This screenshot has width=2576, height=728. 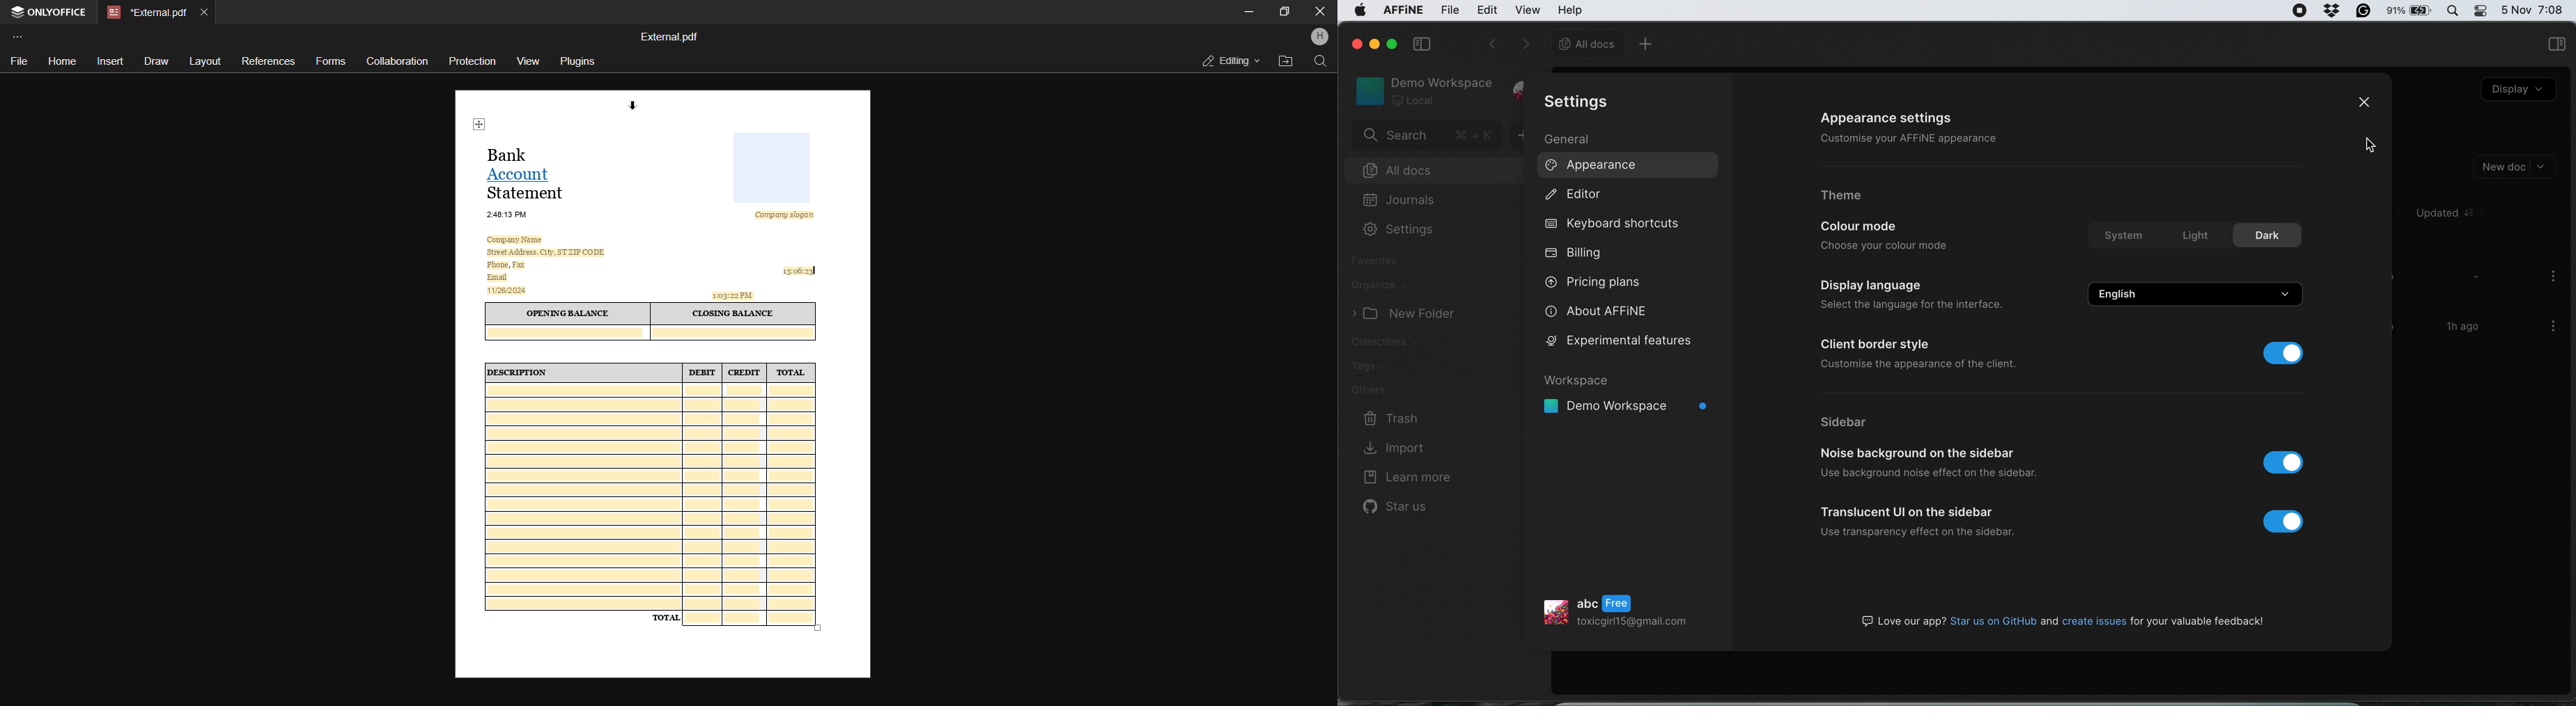 What do you see at coordinates (1226, 61) in the screenshot?
I see `editing` at bounding box center [1226, 61].